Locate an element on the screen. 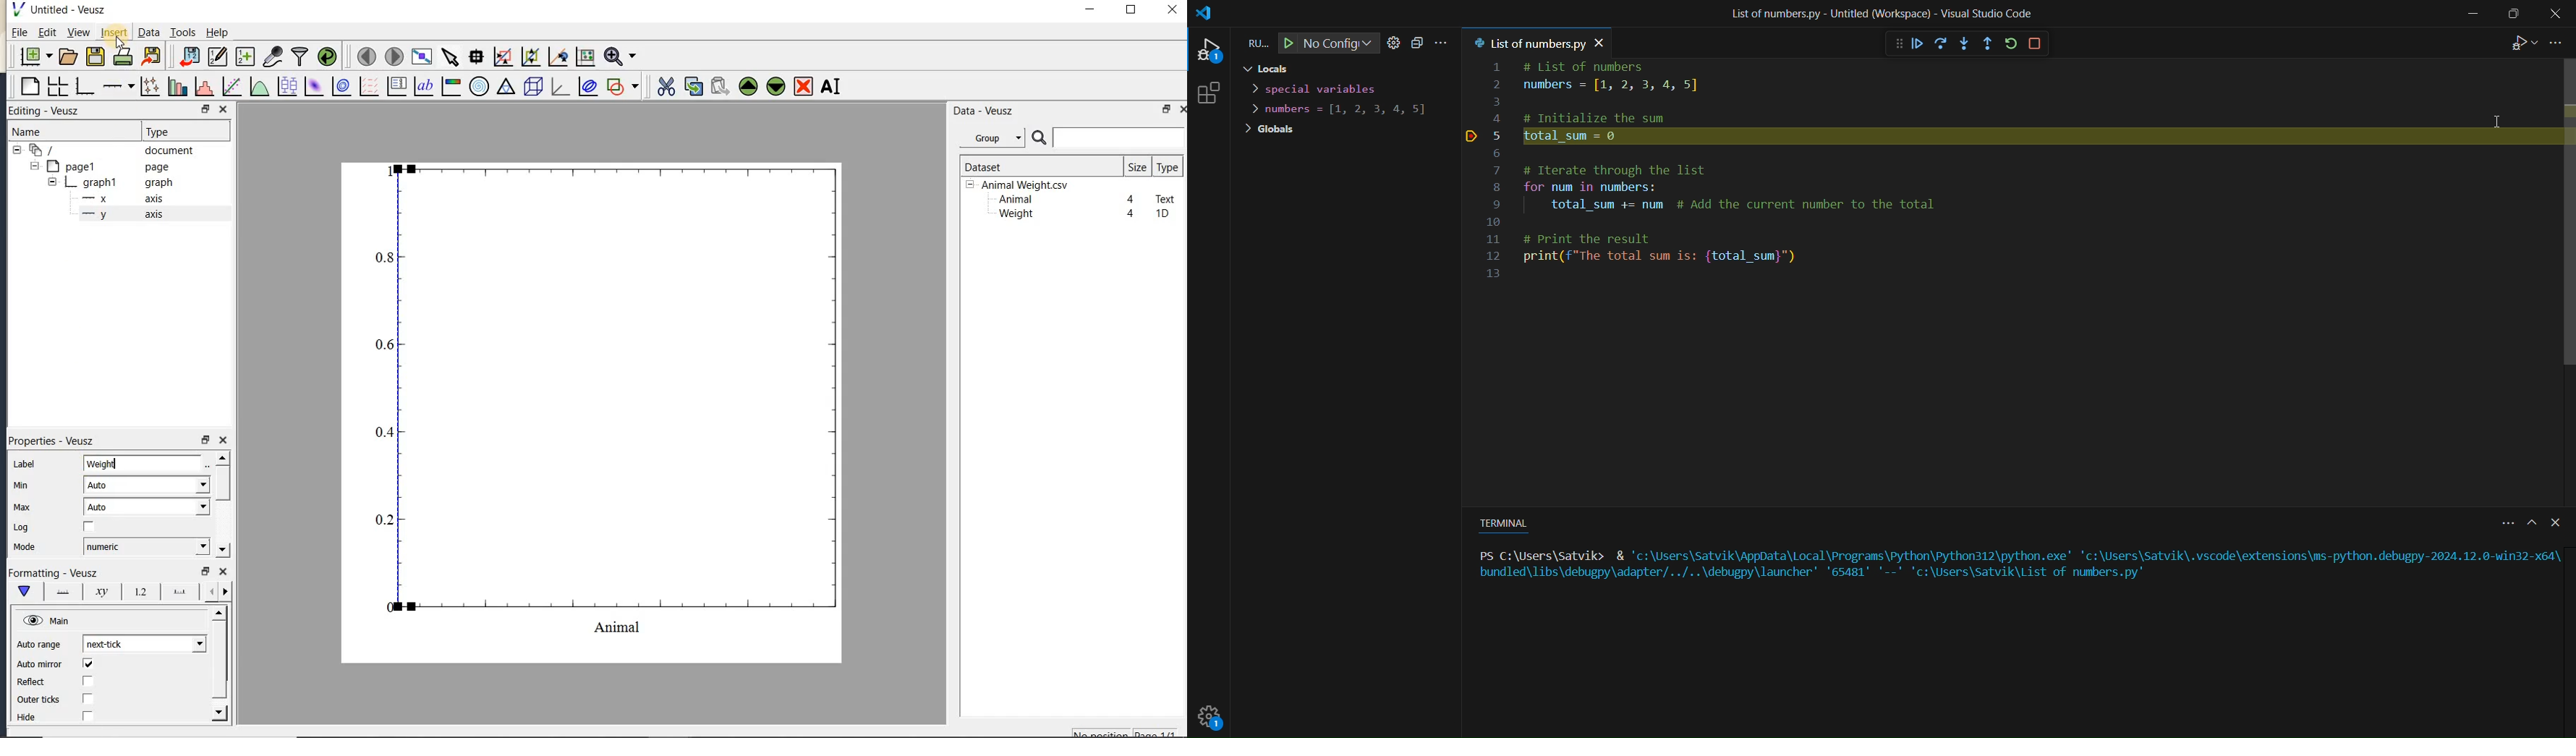 Image resolution: width=2576 pixels, height=756 pixels. Auto is located at coordinates (146, 485).